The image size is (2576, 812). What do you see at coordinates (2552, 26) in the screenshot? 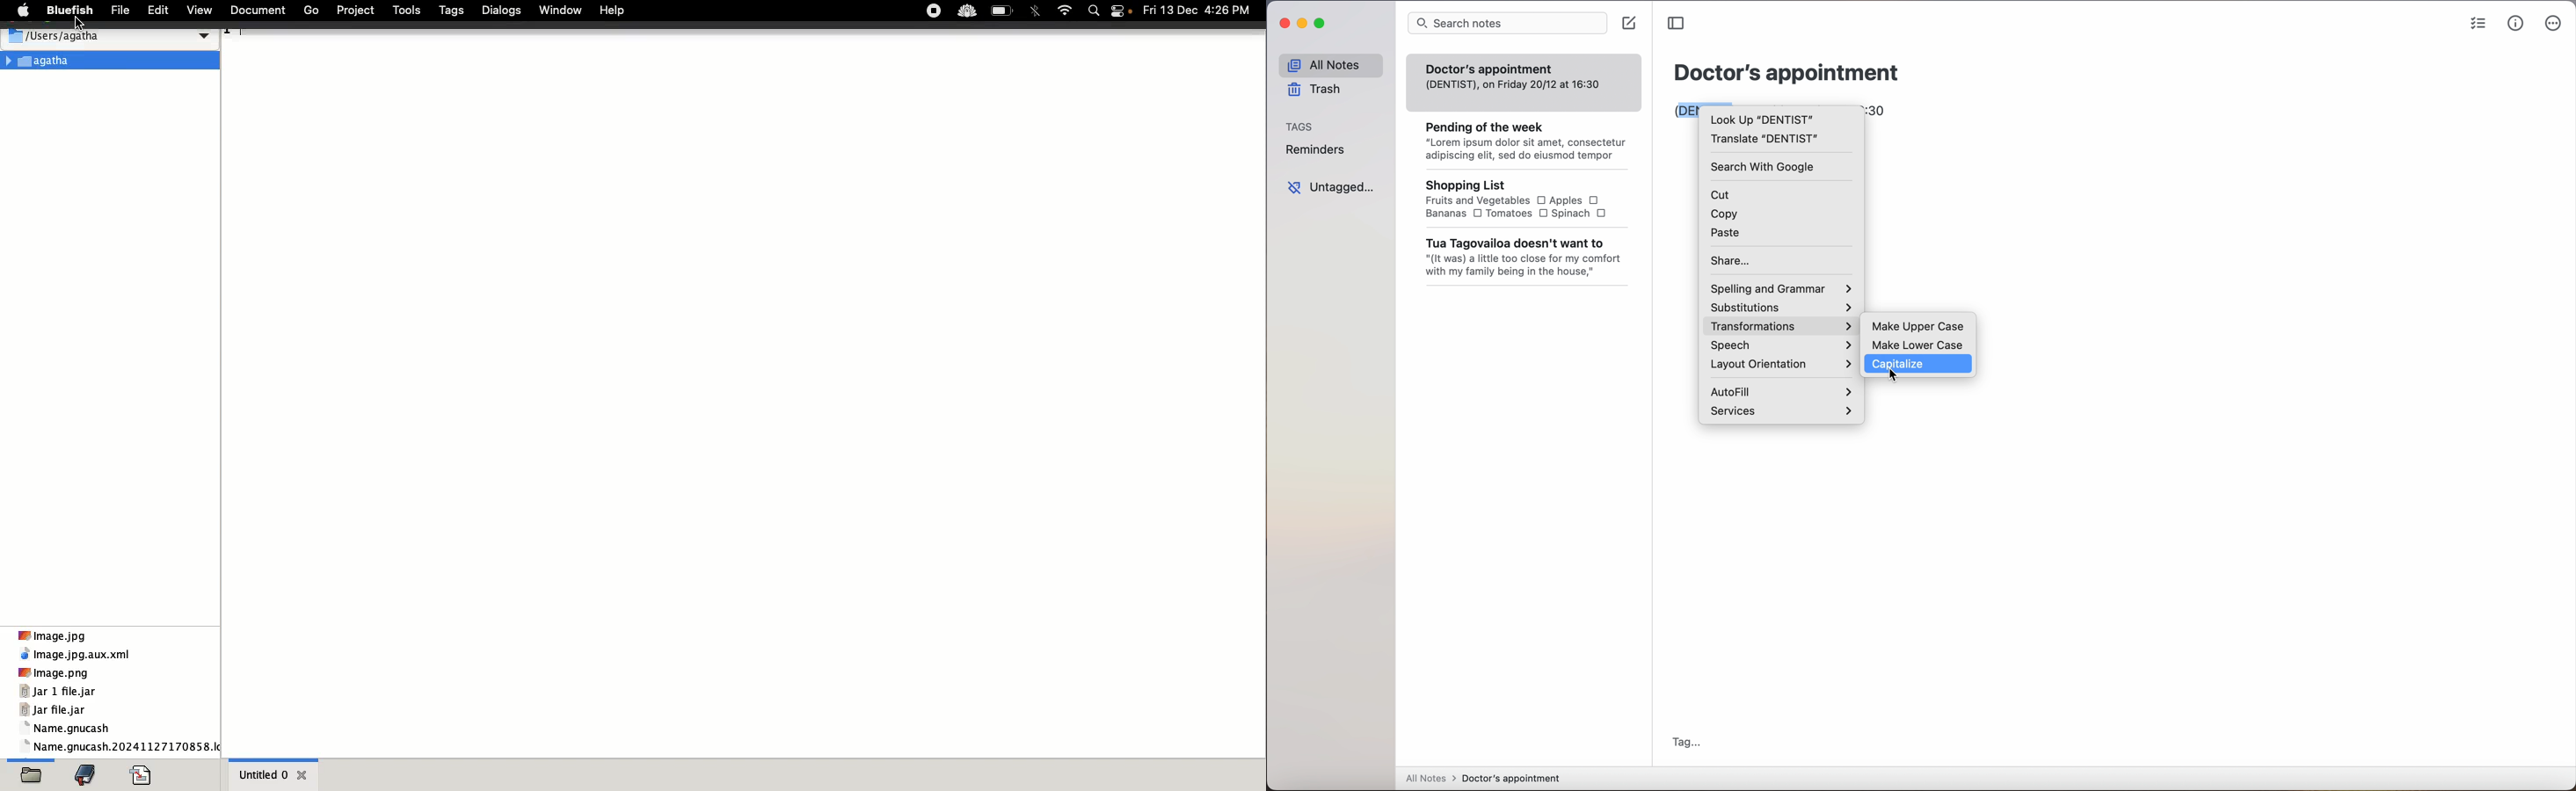
I see `more options` at bounding box center [2552, 26].